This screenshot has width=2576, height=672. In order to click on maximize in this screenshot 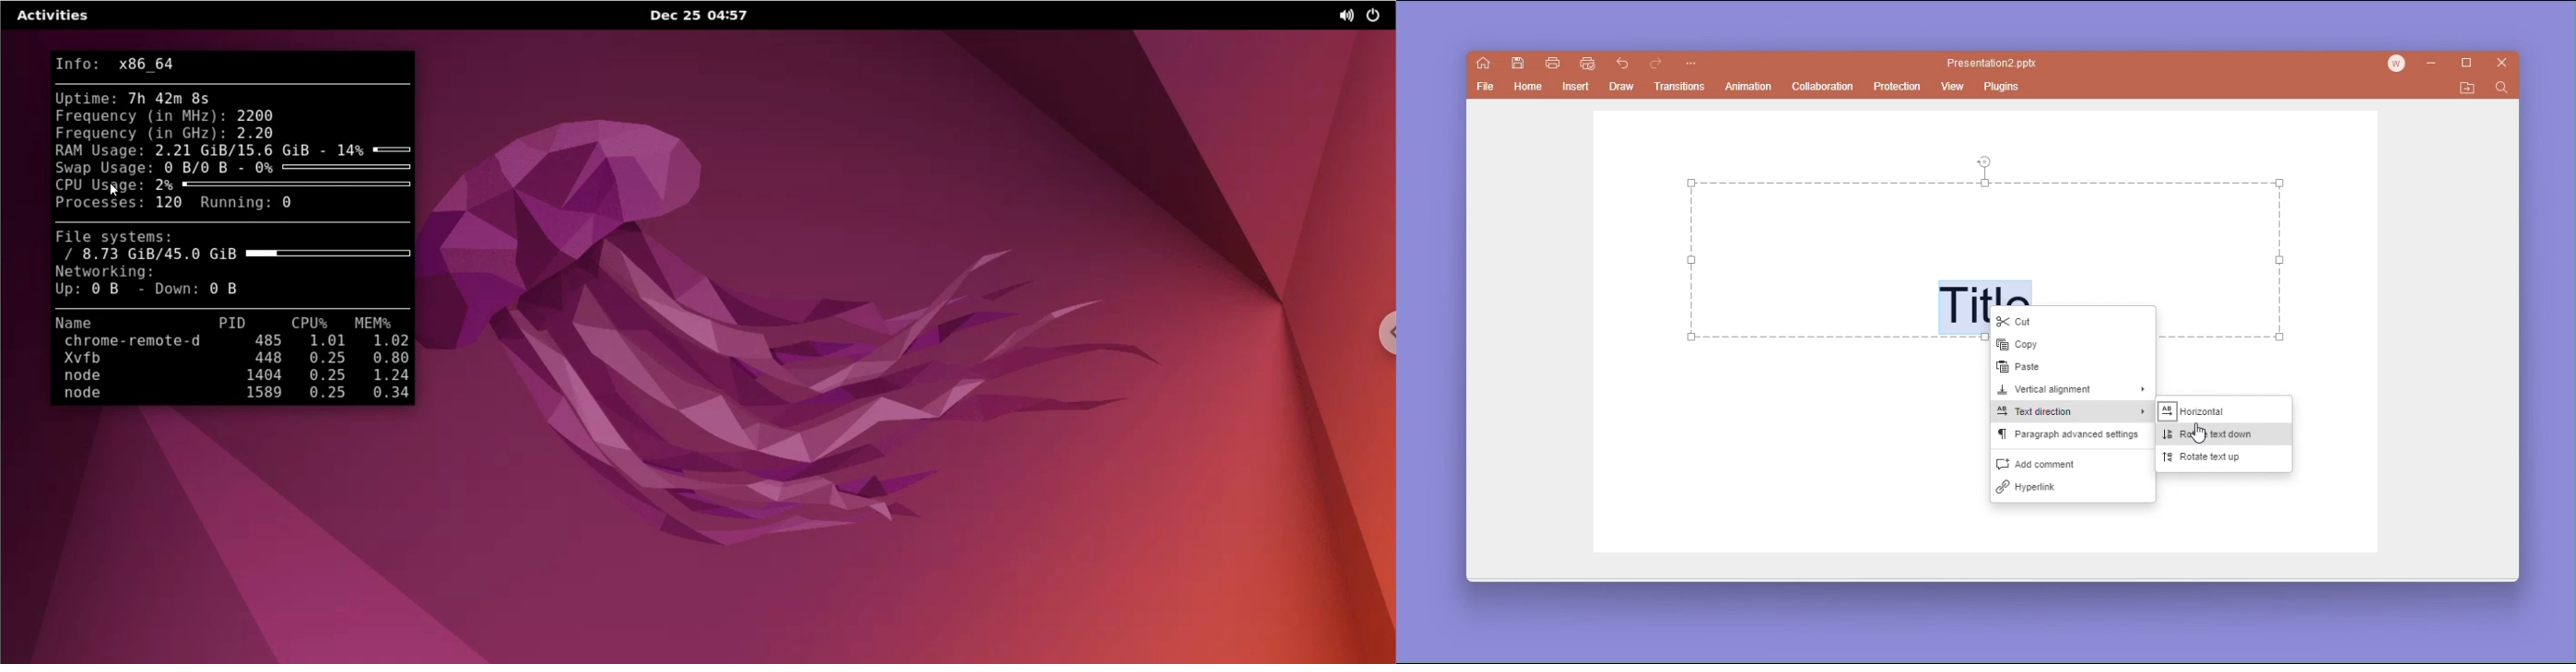, I will do `click(2470, 64)`.